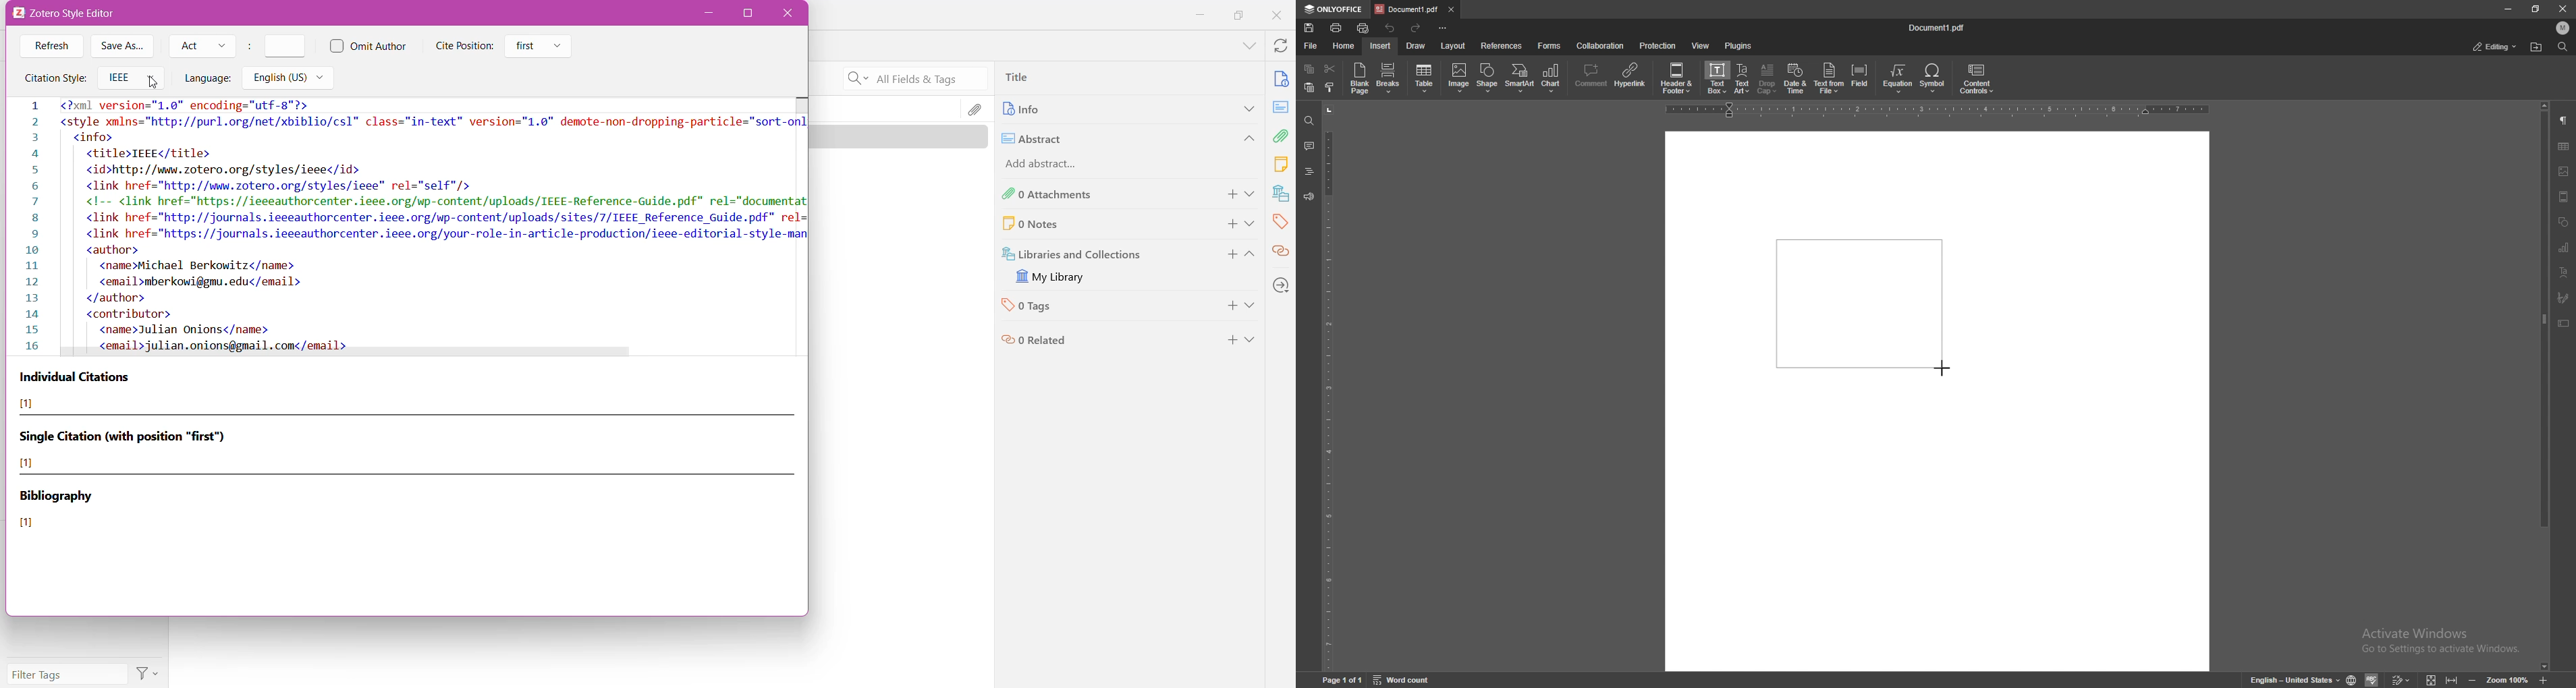 Image resolution: width=2576 pixels, height=700 pixels. Describe the element at coordinates (748, 13) in the screenshot. I see `Maximize` at that location.